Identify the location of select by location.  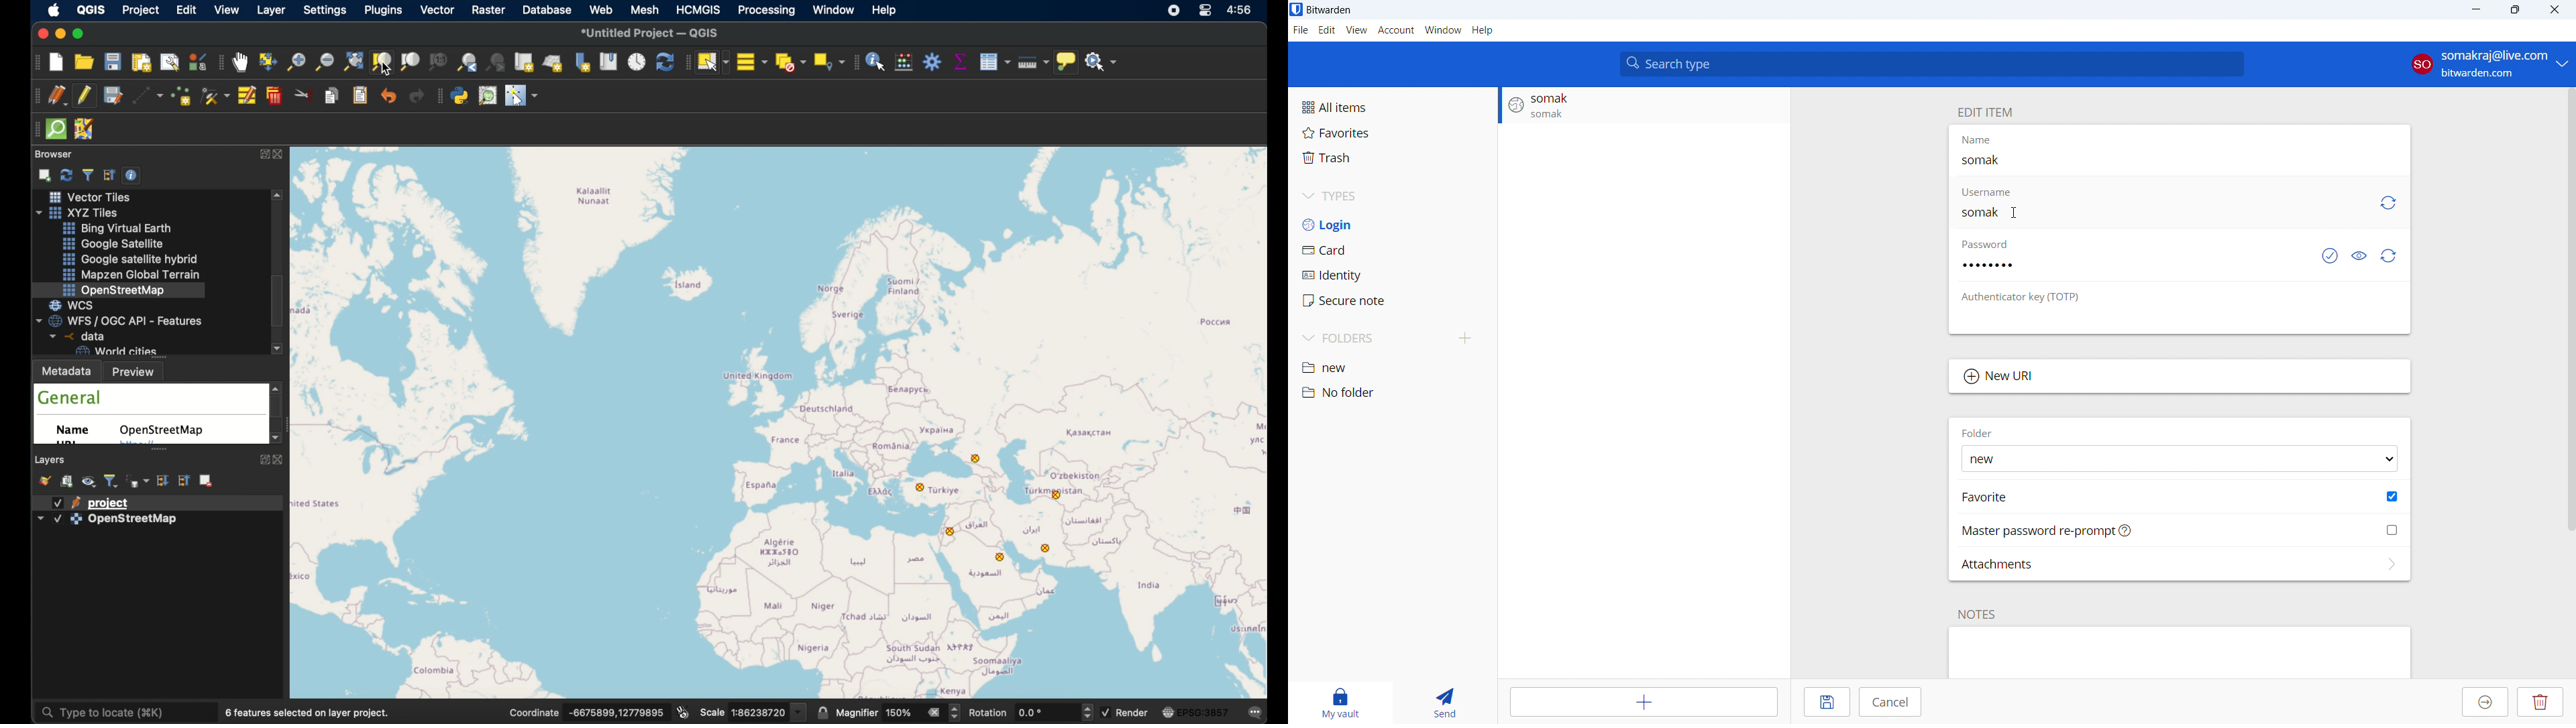
(827, 62).